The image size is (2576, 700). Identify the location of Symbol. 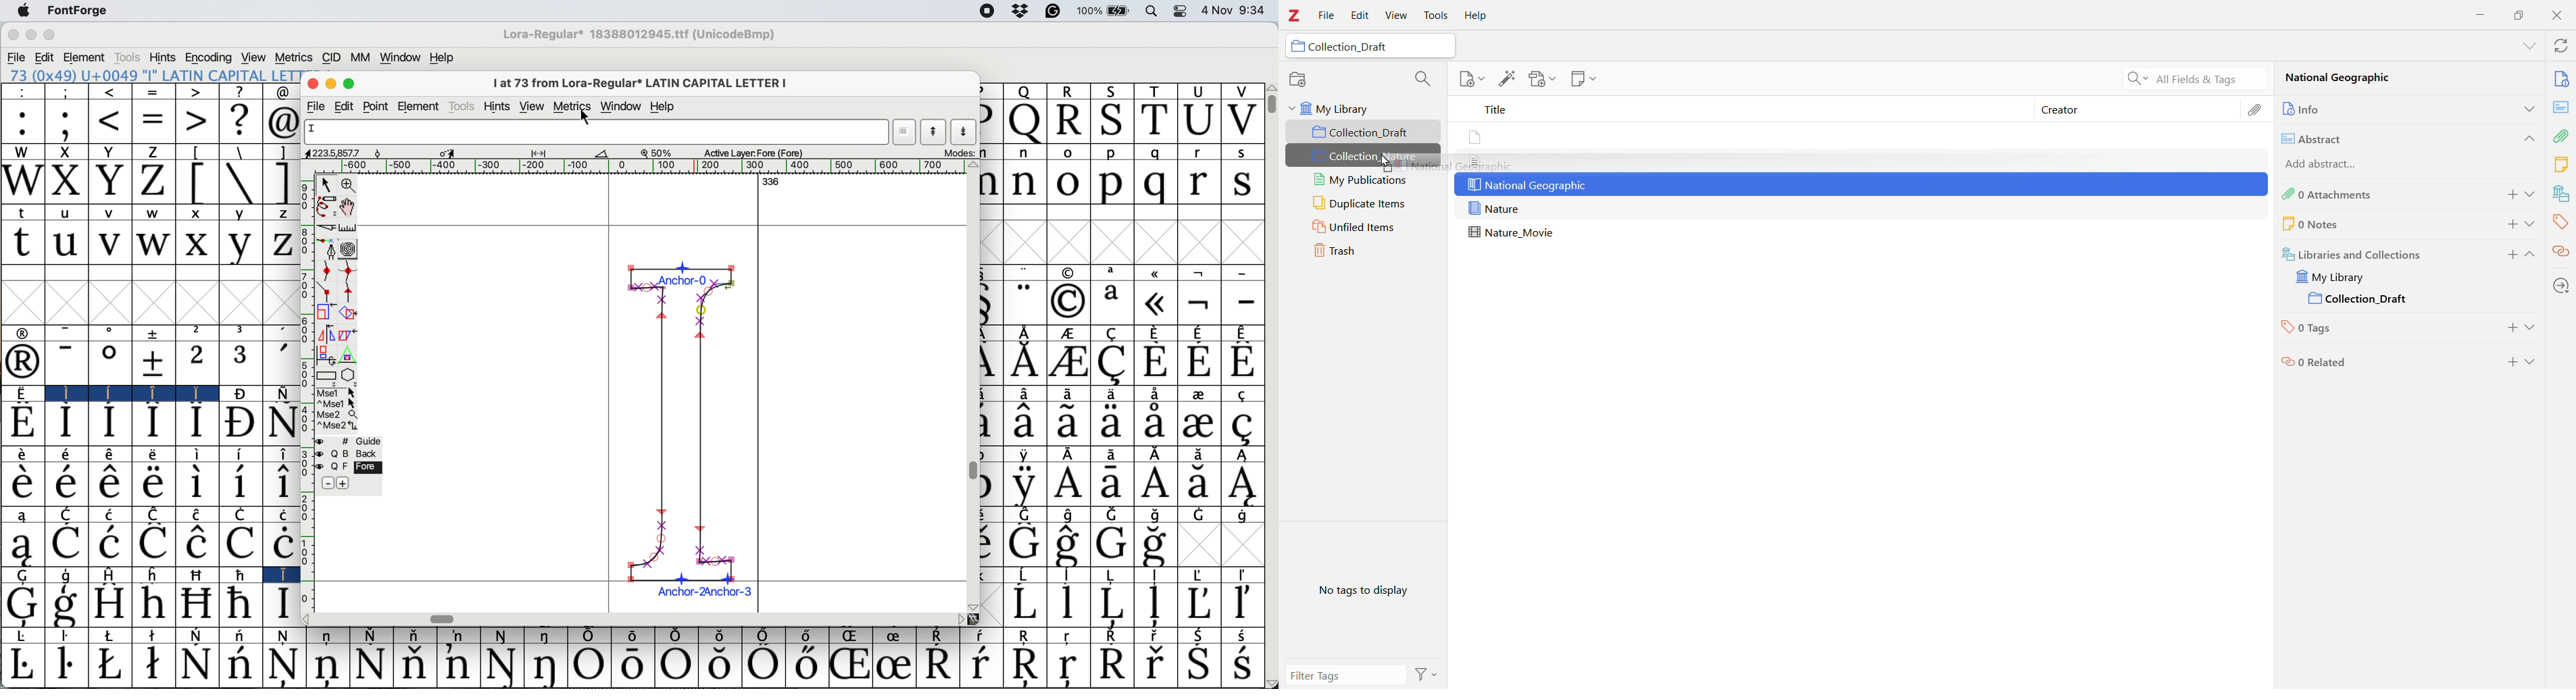
(940, 664).